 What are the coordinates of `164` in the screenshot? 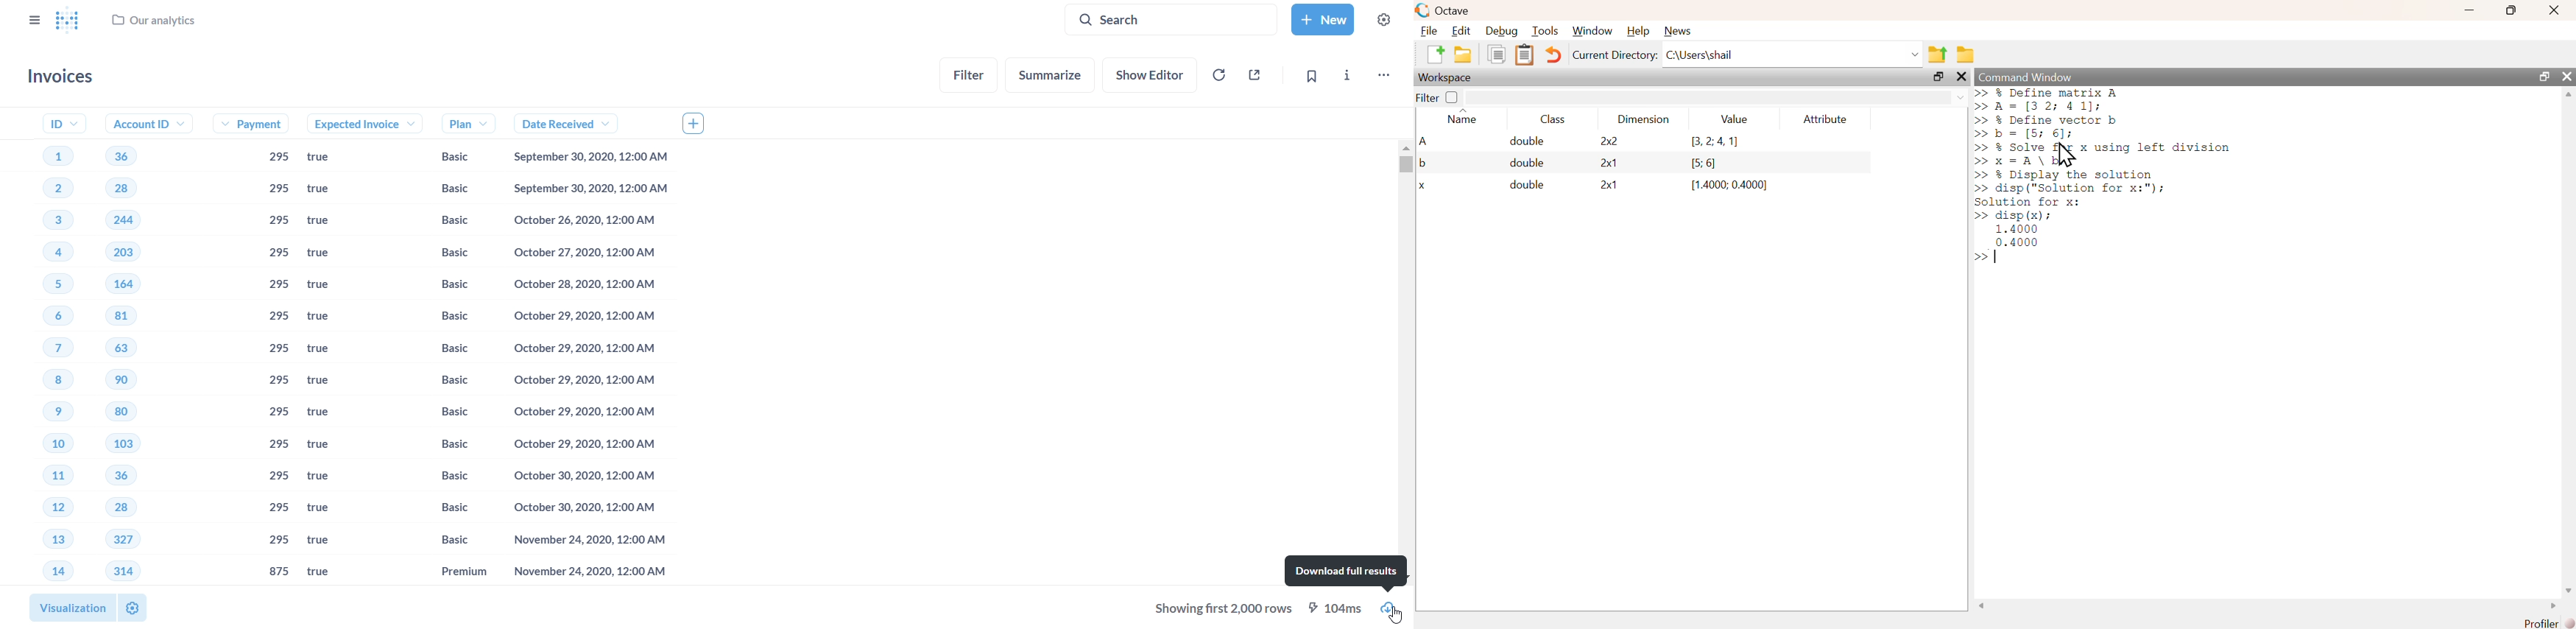 It's located at (133, 284).